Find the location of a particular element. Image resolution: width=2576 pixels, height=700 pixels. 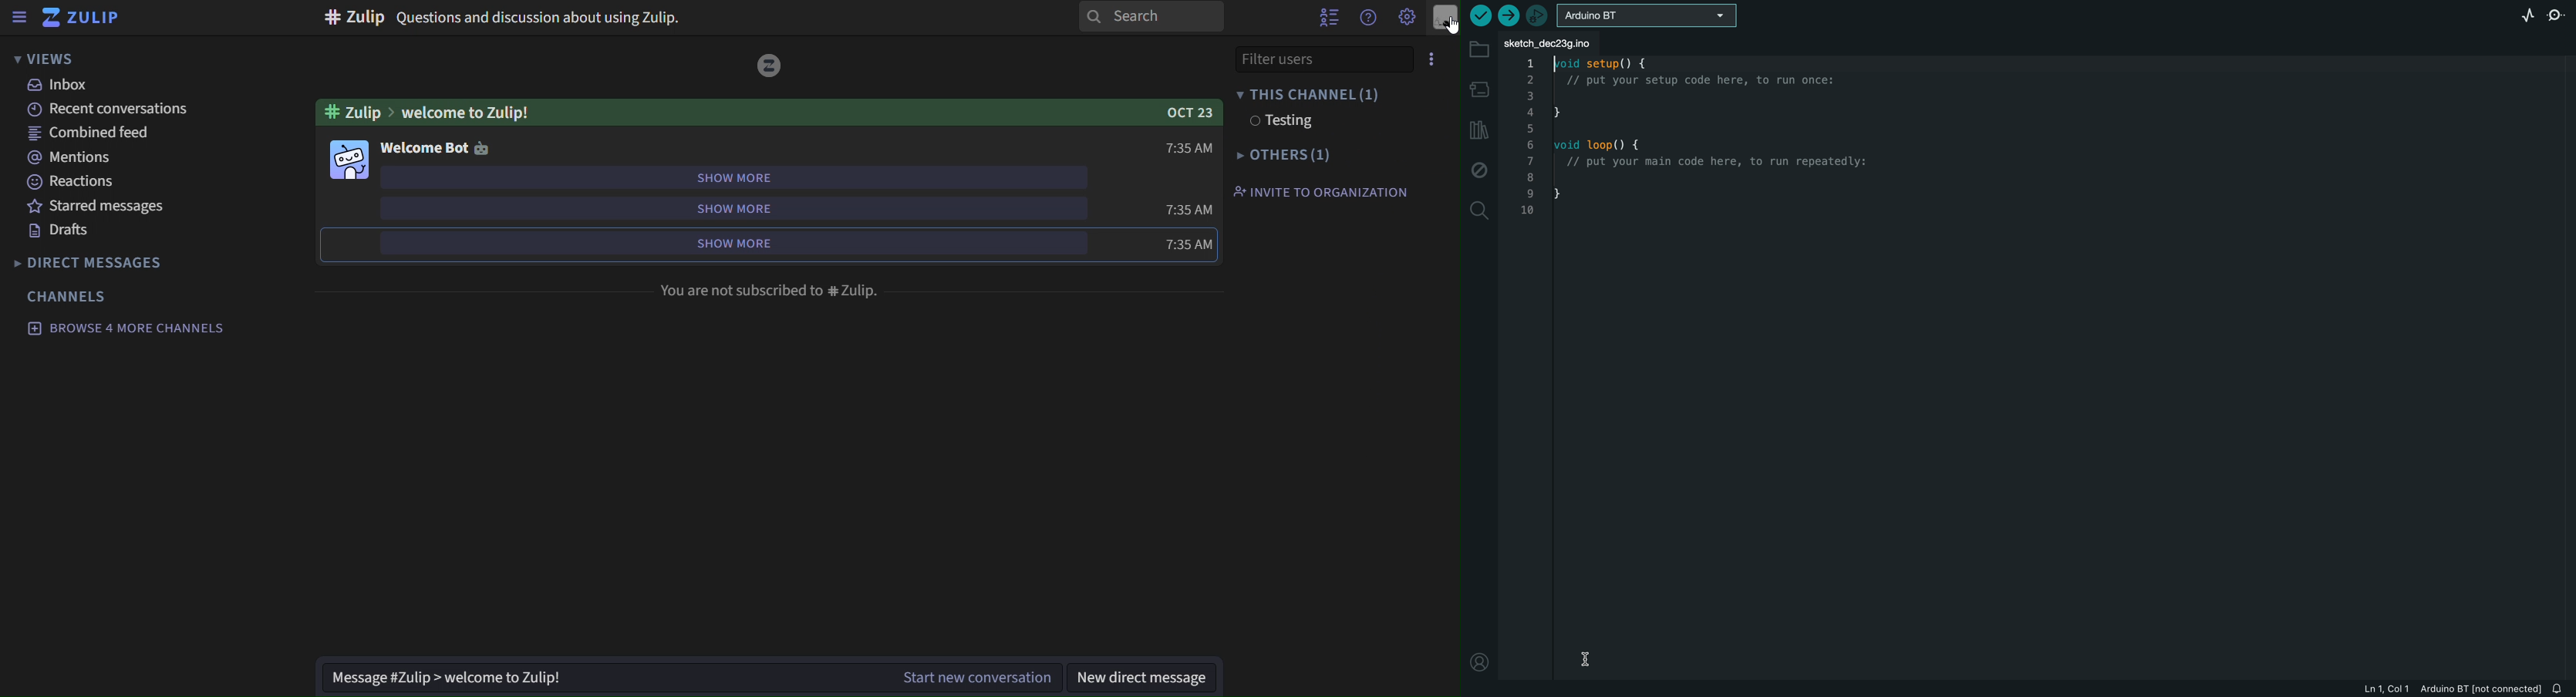

drafts is located at coordinates (66, 233).